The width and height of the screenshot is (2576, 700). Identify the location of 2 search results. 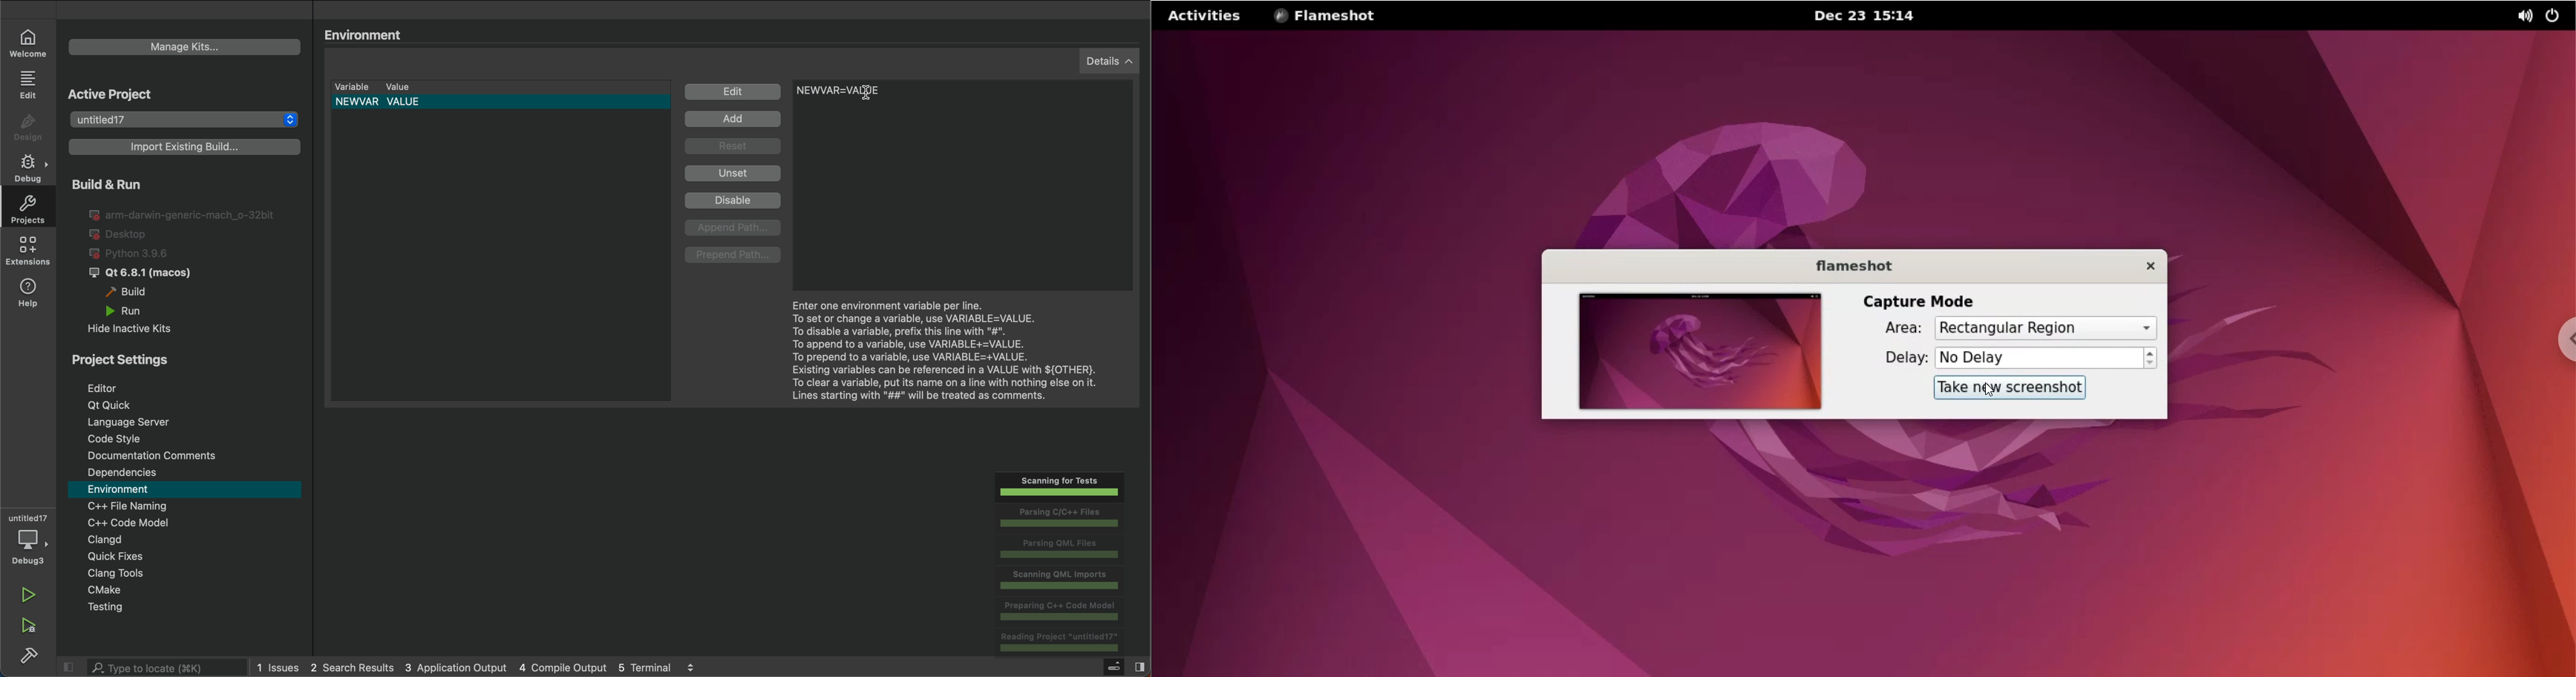
(353, 668).